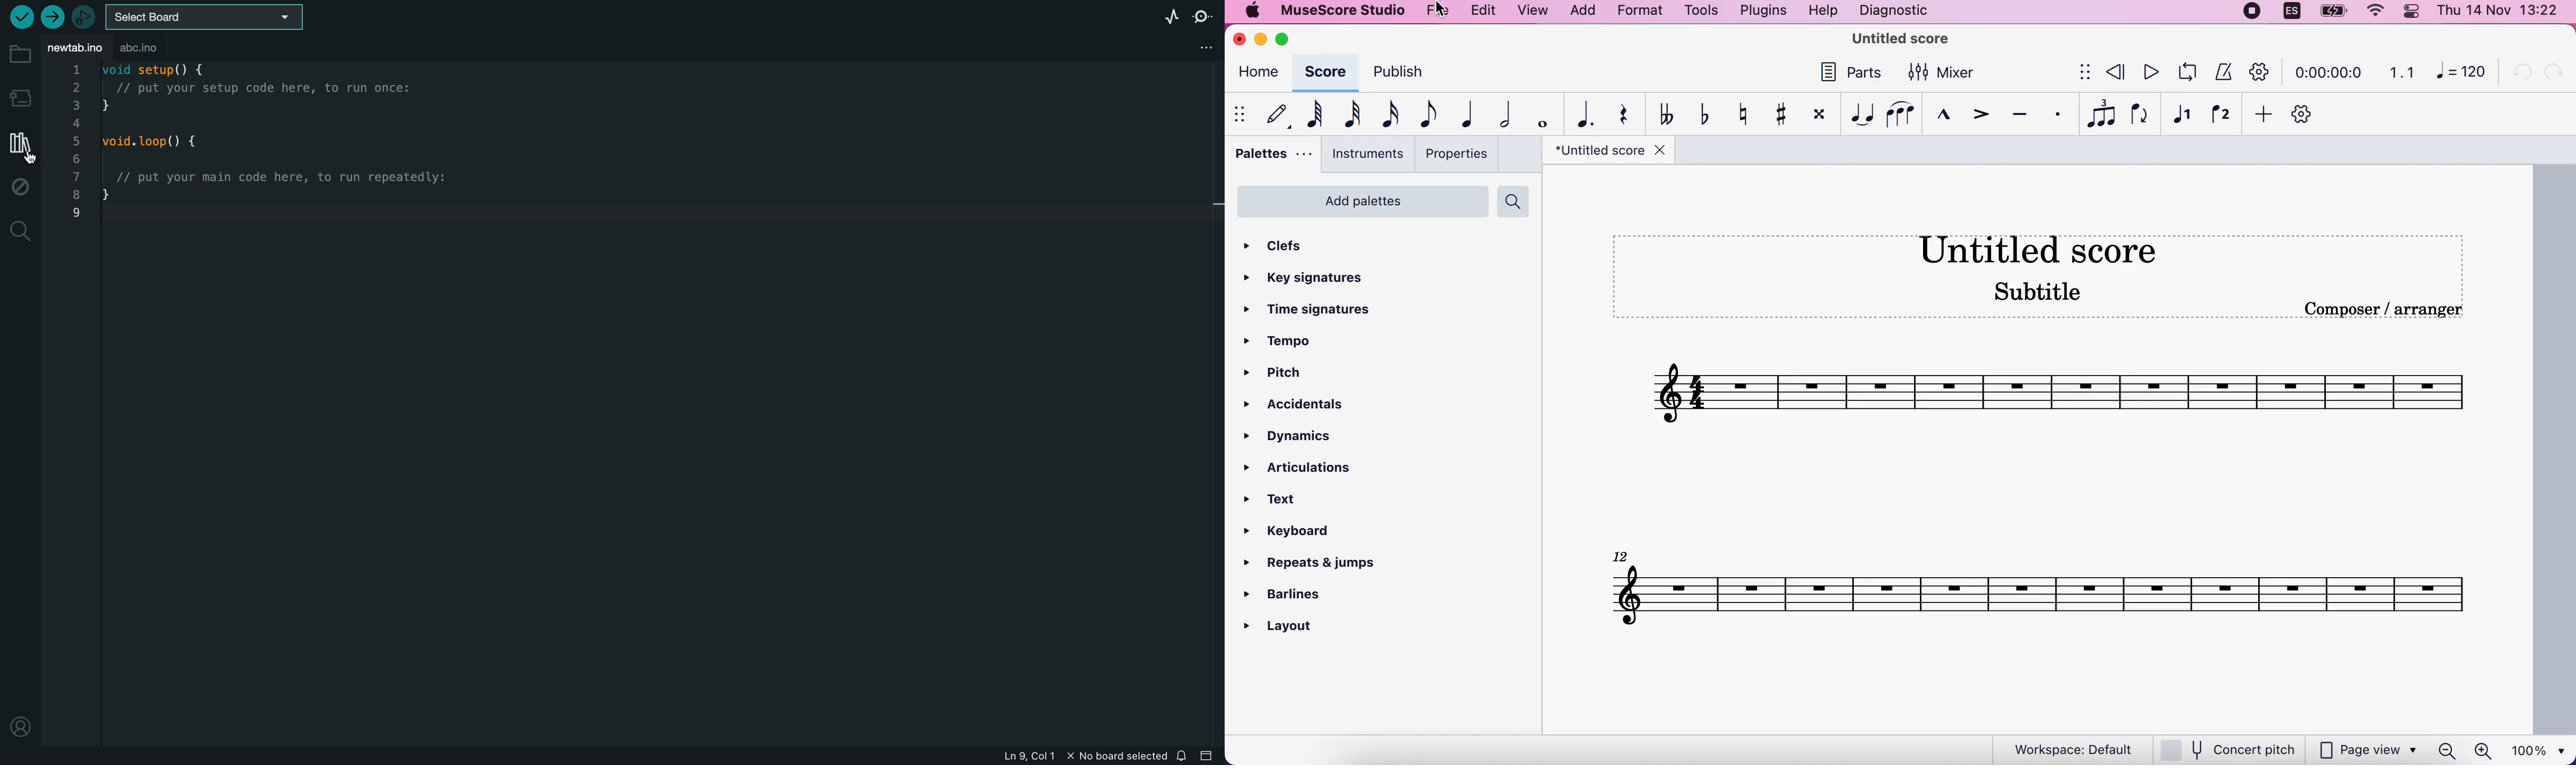  What do you see at coordinates (1941, 118) in the screenshot?
I see `marcato` at bounding box center [1941, 118].